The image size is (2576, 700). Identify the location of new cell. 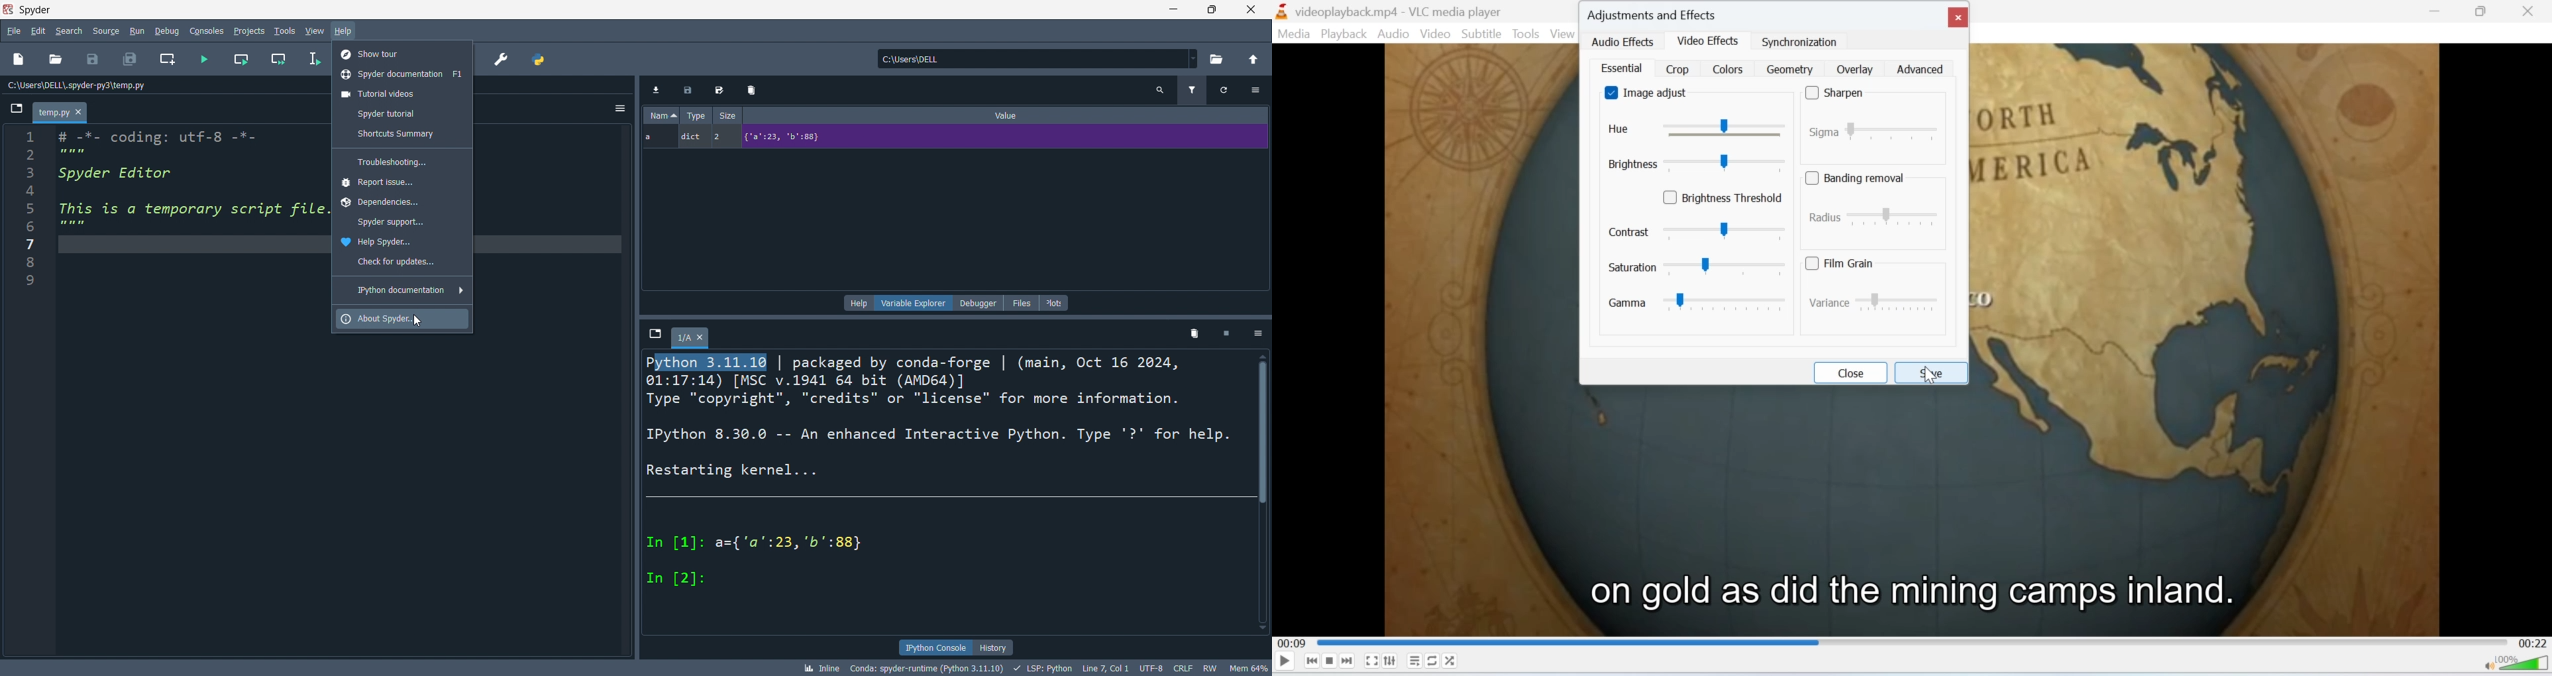
(168, 60).